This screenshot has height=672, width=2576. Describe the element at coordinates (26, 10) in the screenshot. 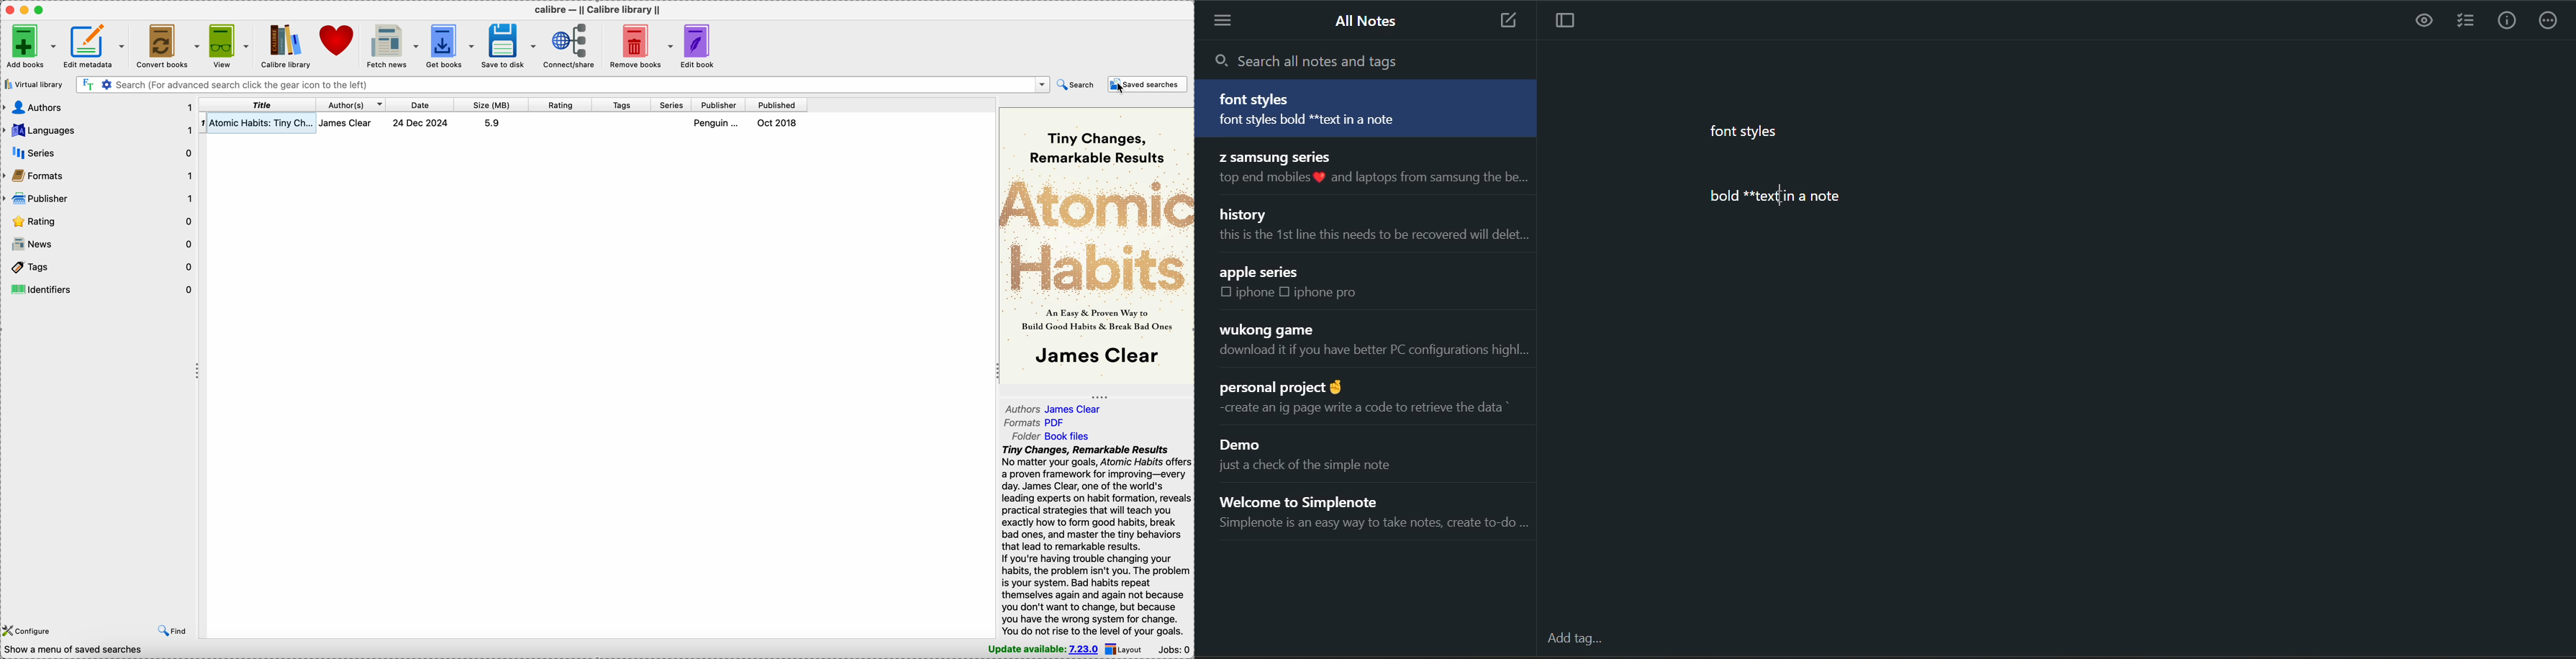

I see `minimize` at that location.